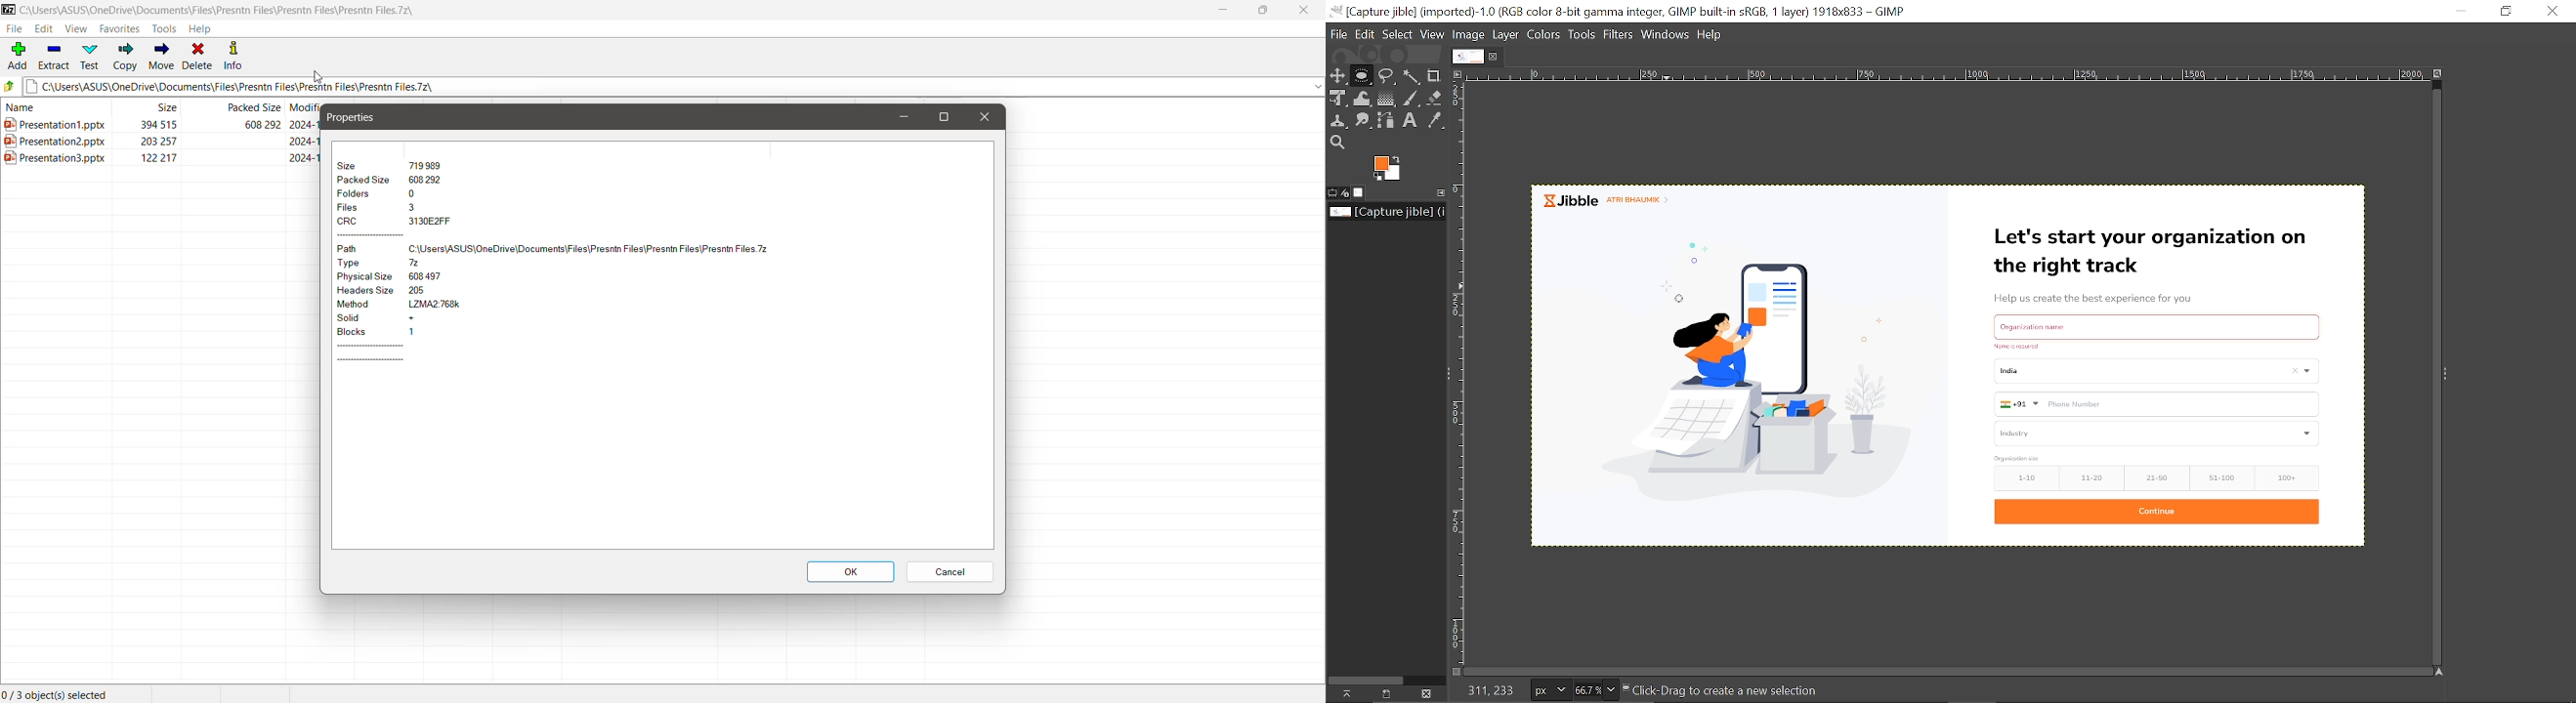  What do you see at coordinates (1336, 142) in the screenshot?
I see `Zoom tool` at bounding box center [1336, 142].